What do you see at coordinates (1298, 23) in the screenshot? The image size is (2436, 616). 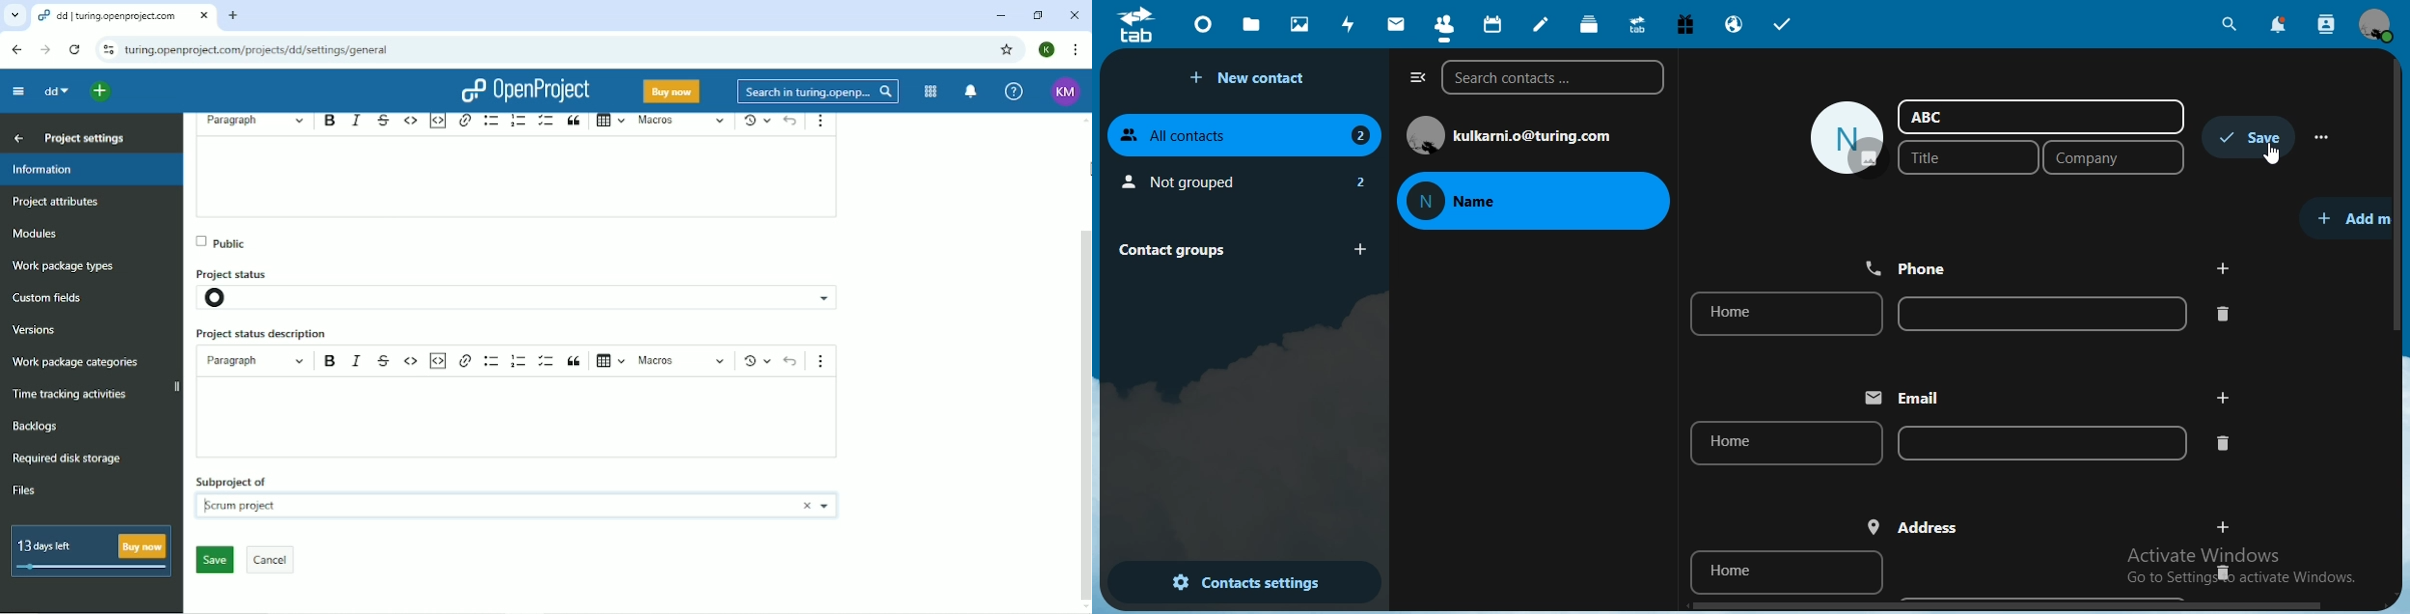 I see `photos` at bounding box center [1298, 23].